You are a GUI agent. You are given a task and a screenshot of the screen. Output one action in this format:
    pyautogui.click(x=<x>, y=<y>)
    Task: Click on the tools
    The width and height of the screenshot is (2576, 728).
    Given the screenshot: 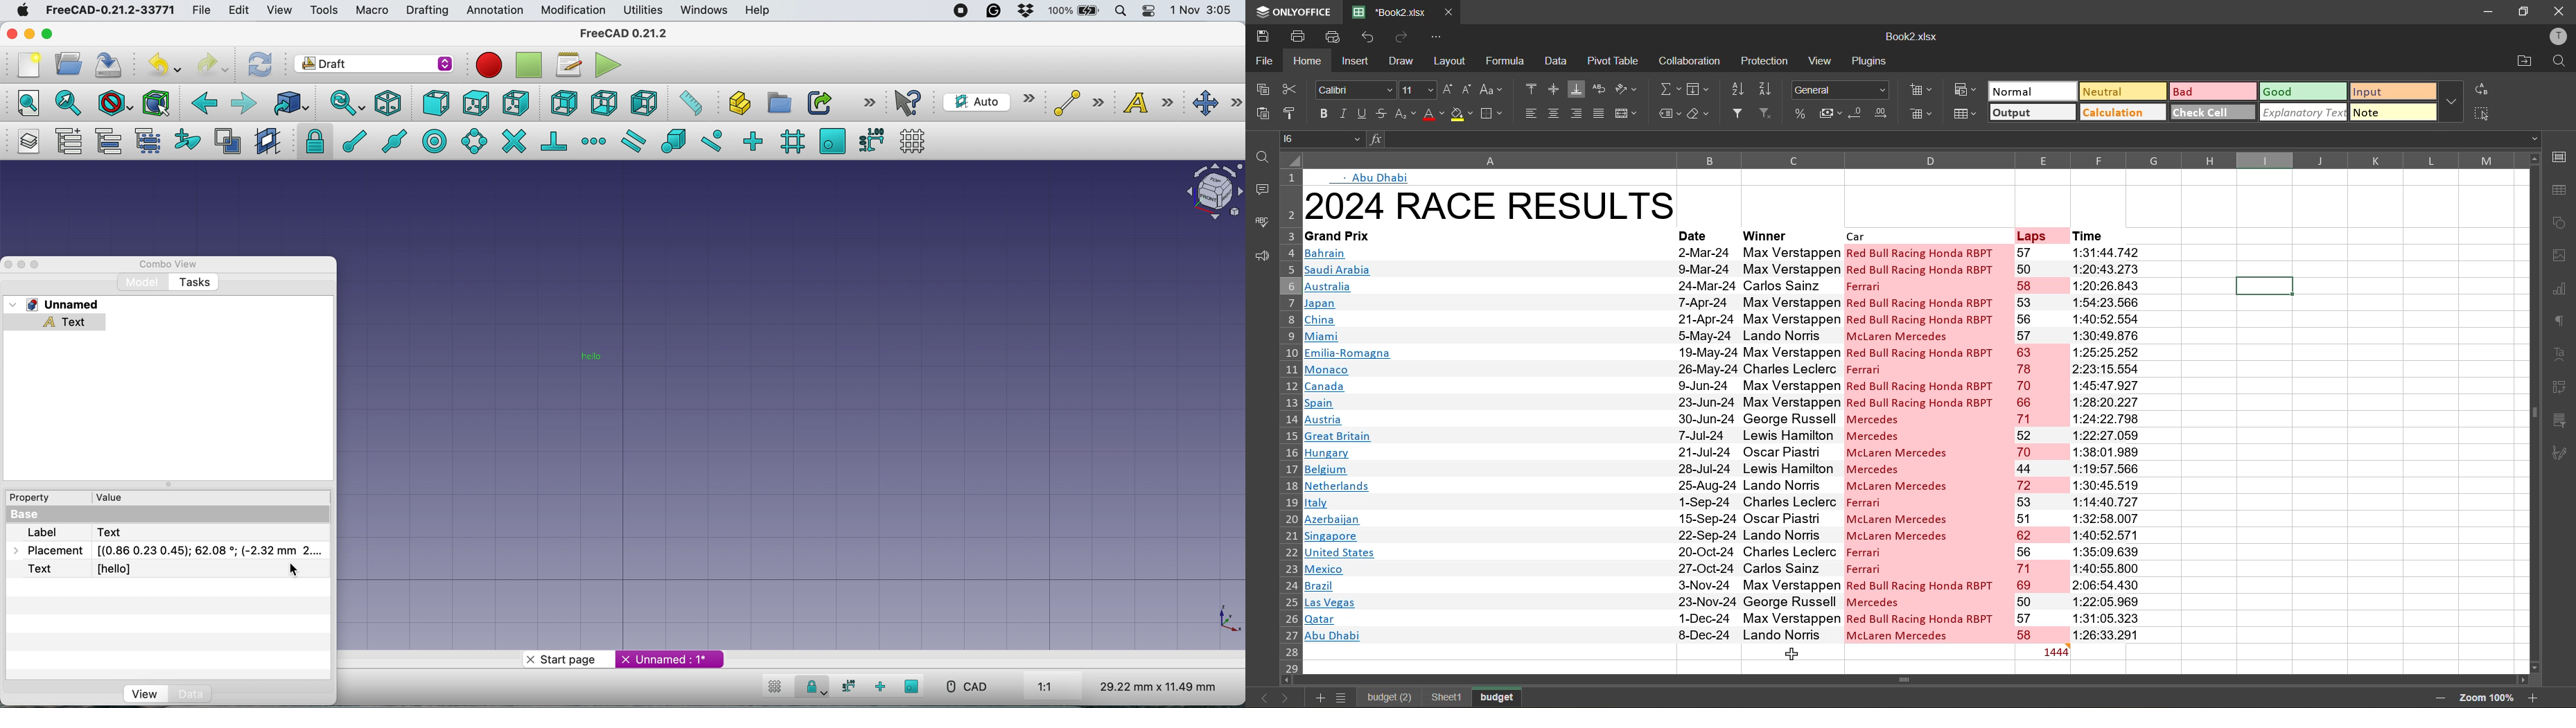 What is the action you would take?
    pyautogui.click(x=323, y=11)
    